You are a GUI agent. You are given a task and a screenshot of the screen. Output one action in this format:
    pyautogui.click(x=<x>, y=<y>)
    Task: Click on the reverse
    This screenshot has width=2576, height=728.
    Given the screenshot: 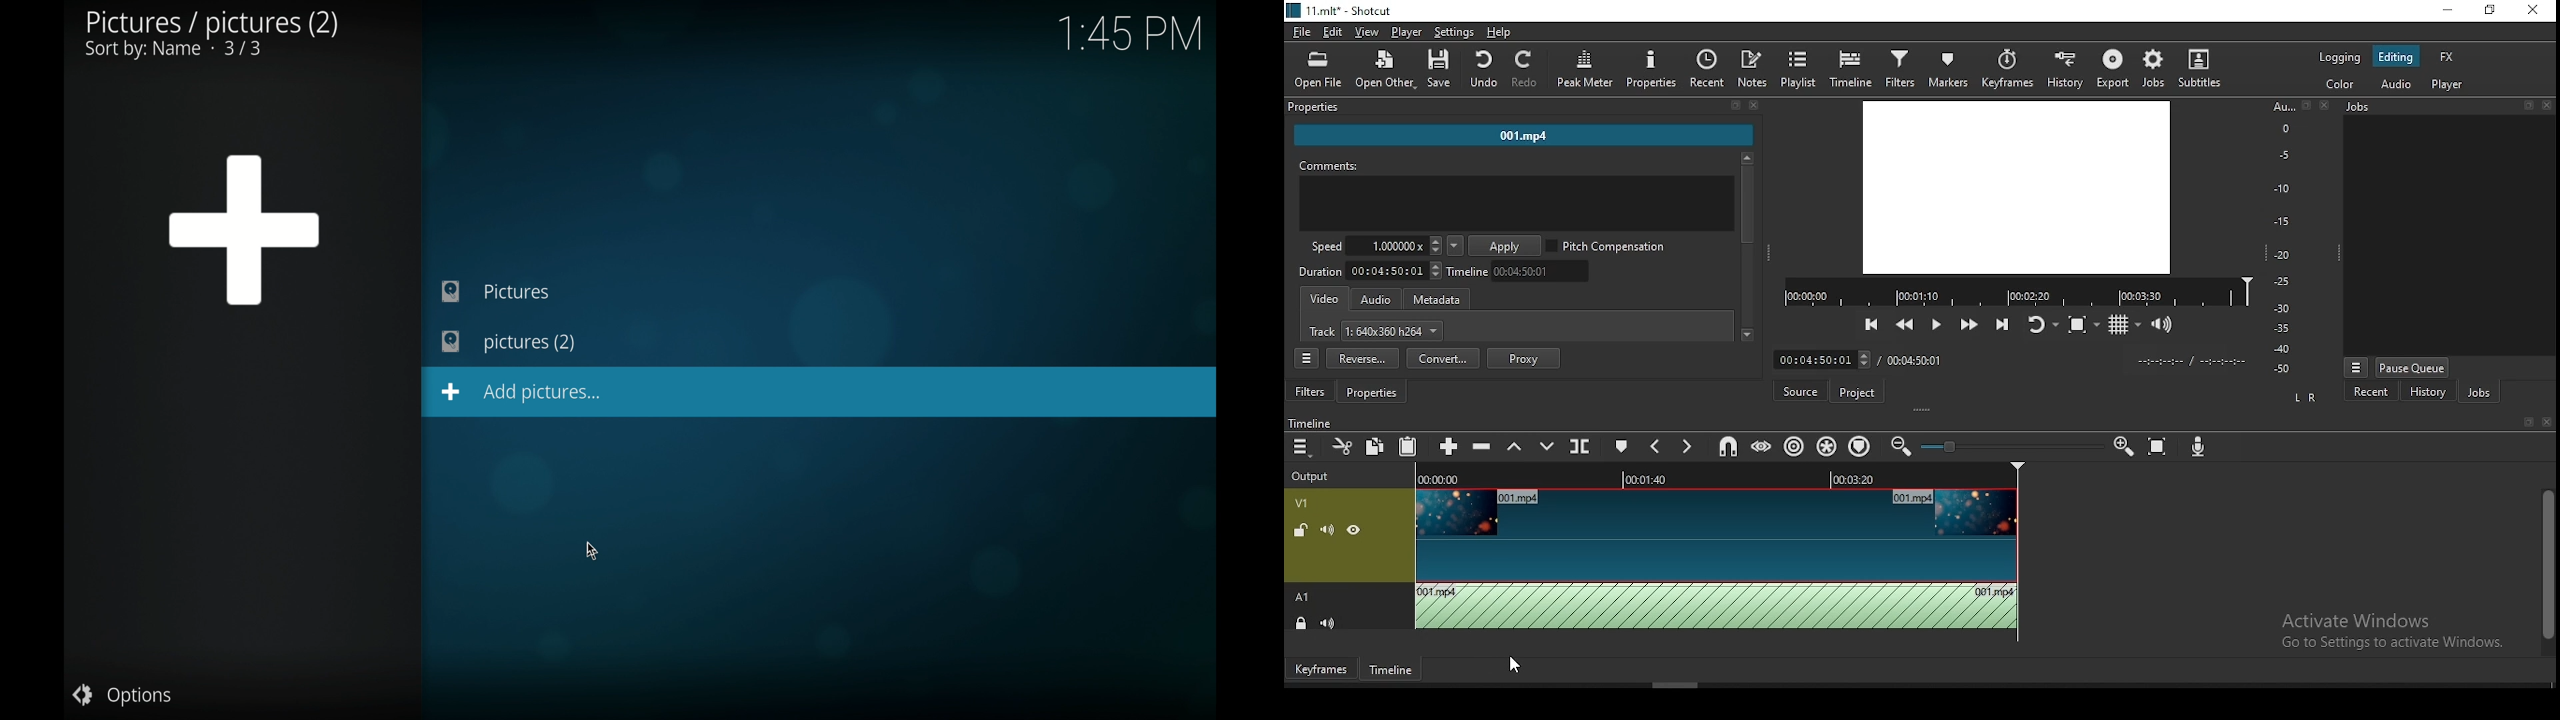 What is the action you would take?
    pyautogui.click(x=1364, y=358)
    